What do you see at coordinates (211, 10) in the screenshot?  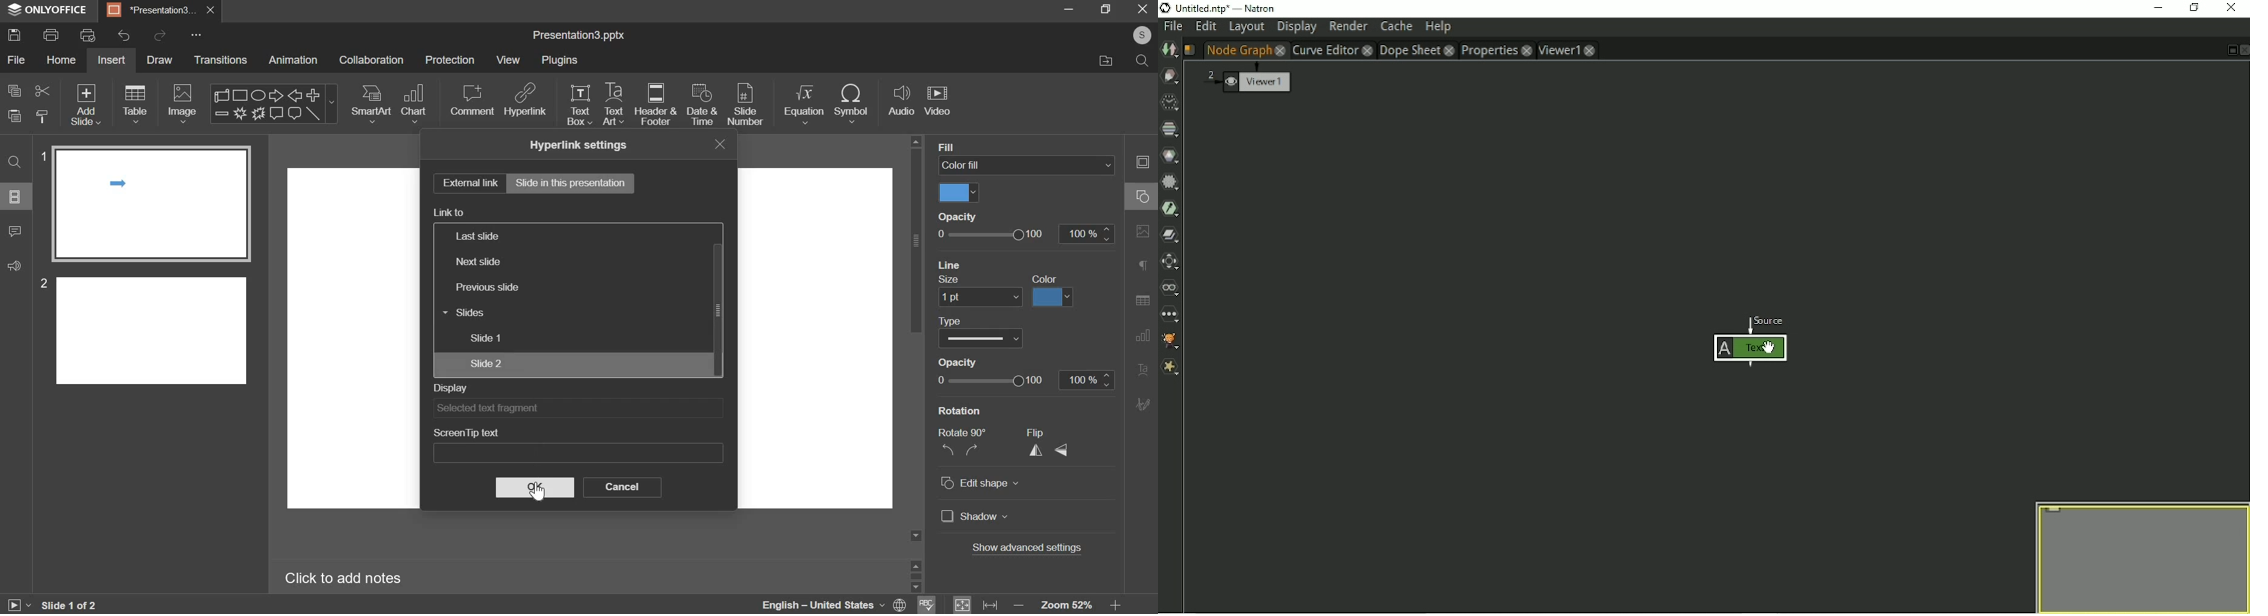 I see `close` at bounding box center [211, 10].